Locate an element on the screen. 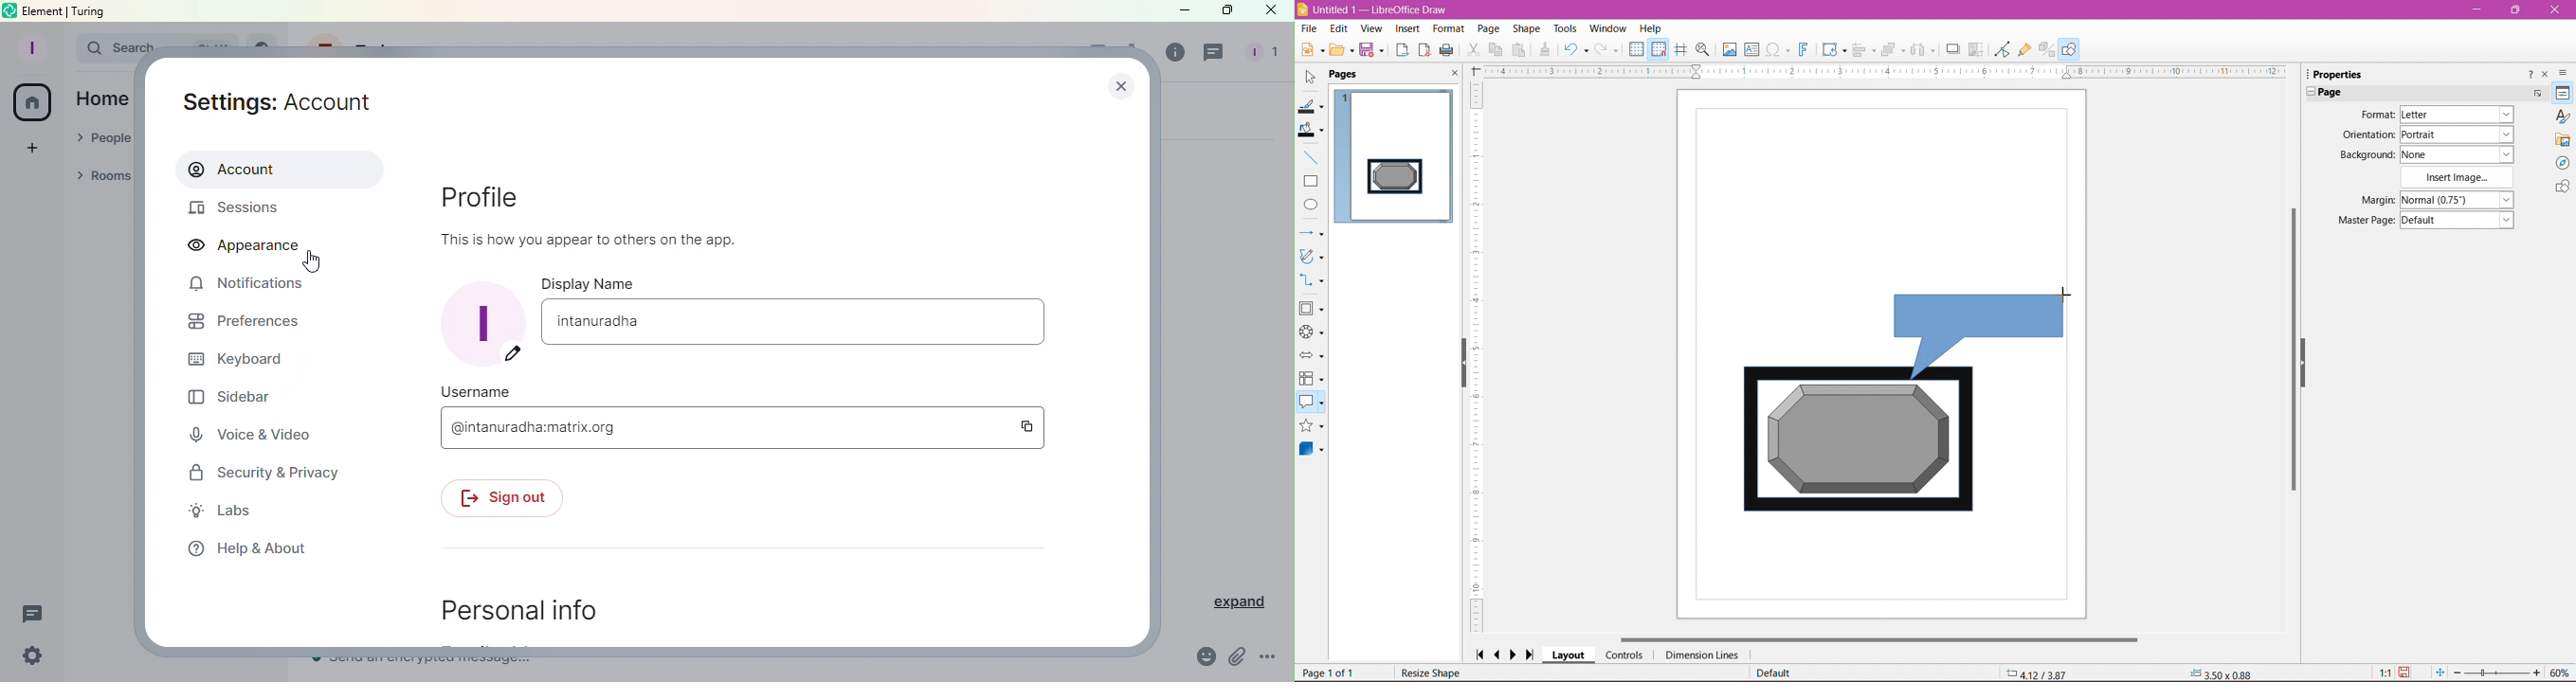  Page 1 is located at coordinates (1395, 152).